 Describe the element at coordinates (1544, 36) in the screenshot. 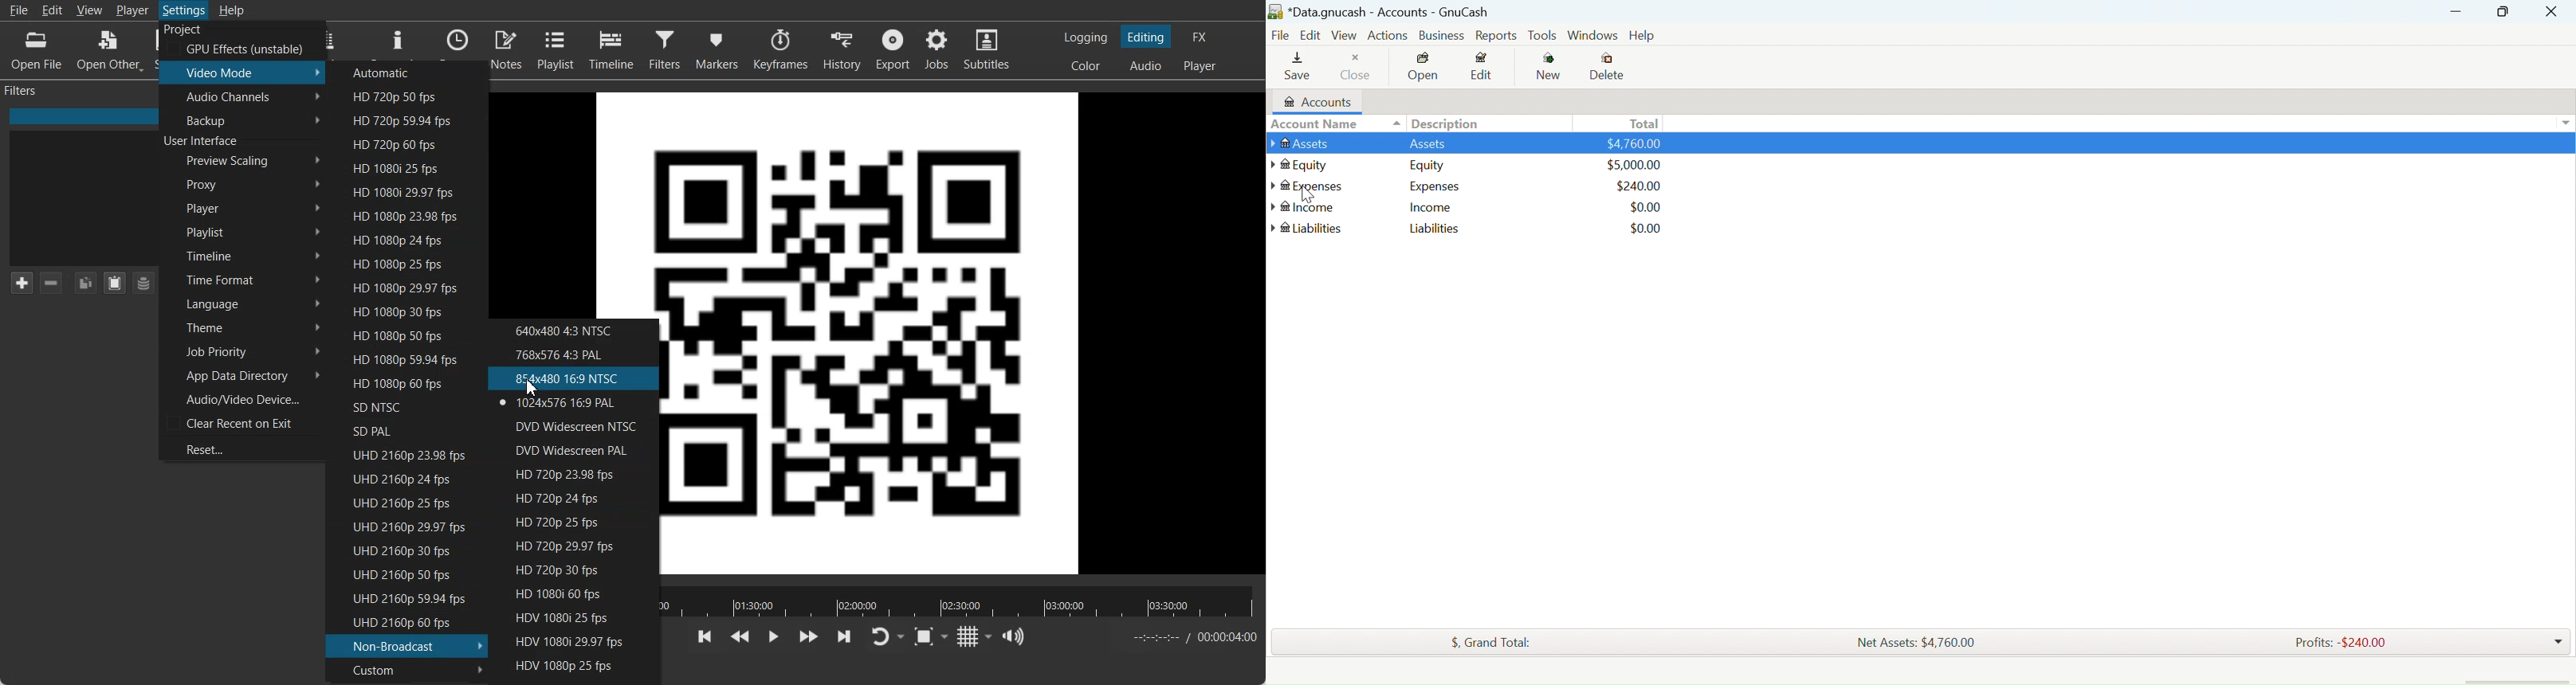

I see `Tools` at that location.